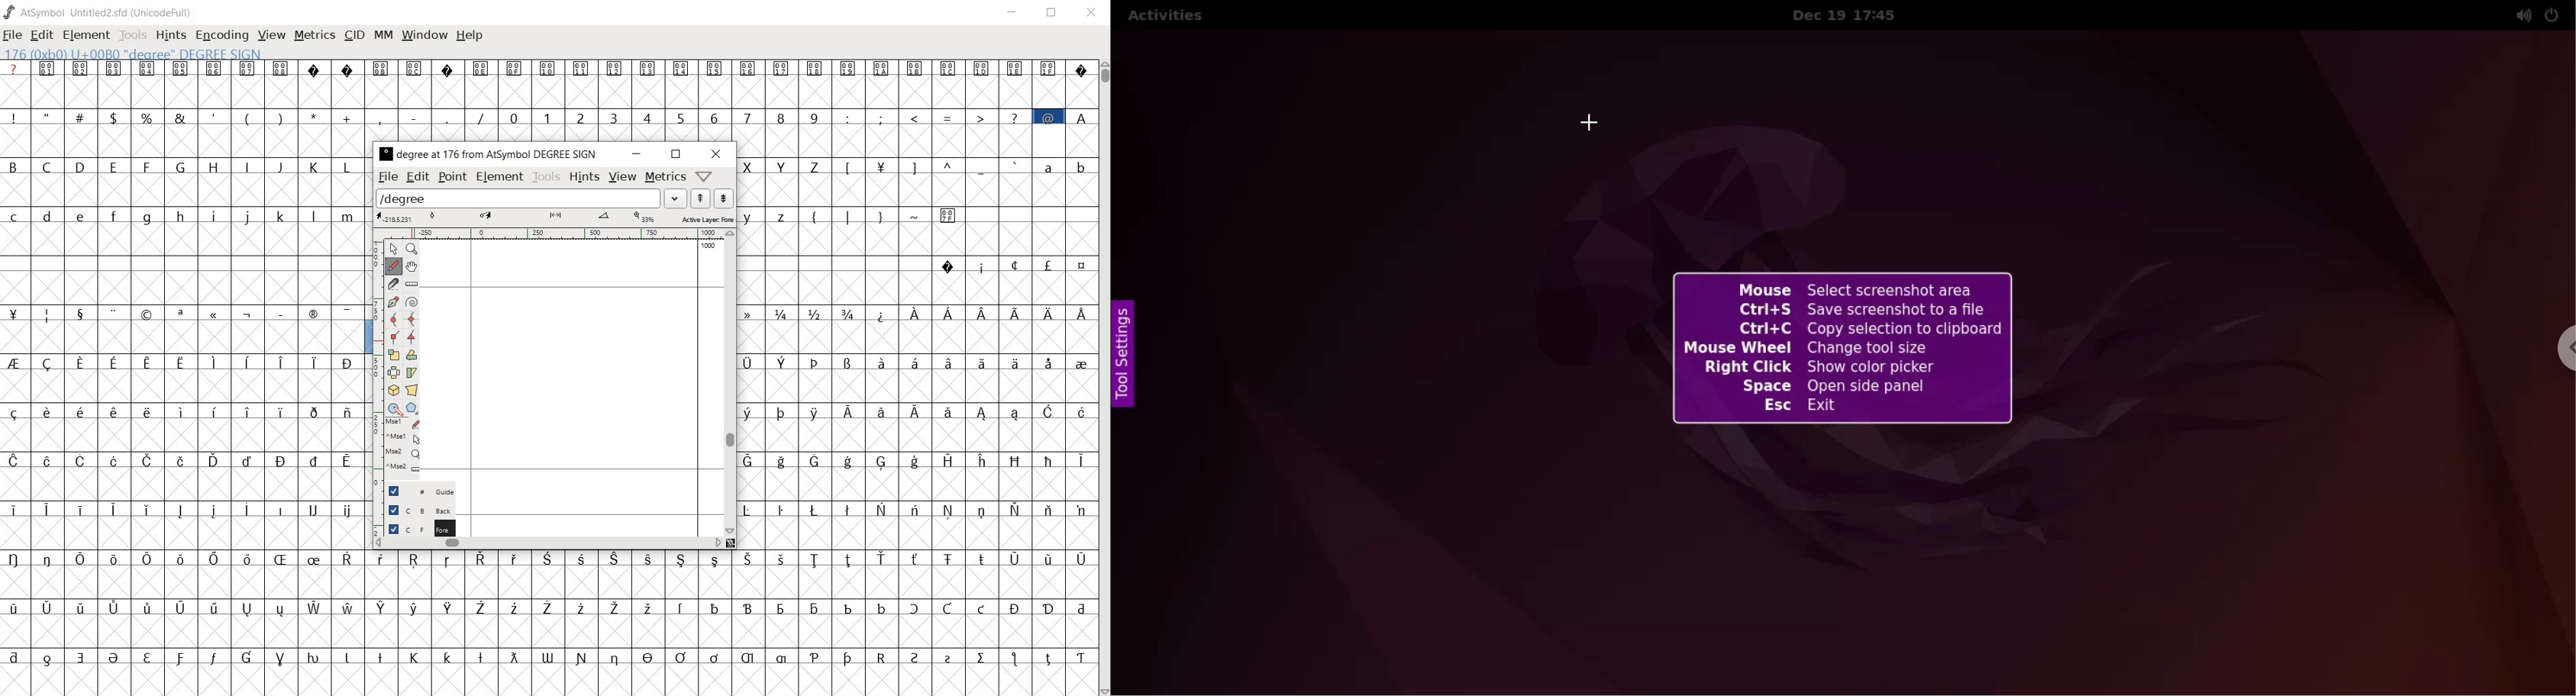 The height and width of the screenshot is (700, 2576). I want to click on show the previous word on the list, so click(724, 198).